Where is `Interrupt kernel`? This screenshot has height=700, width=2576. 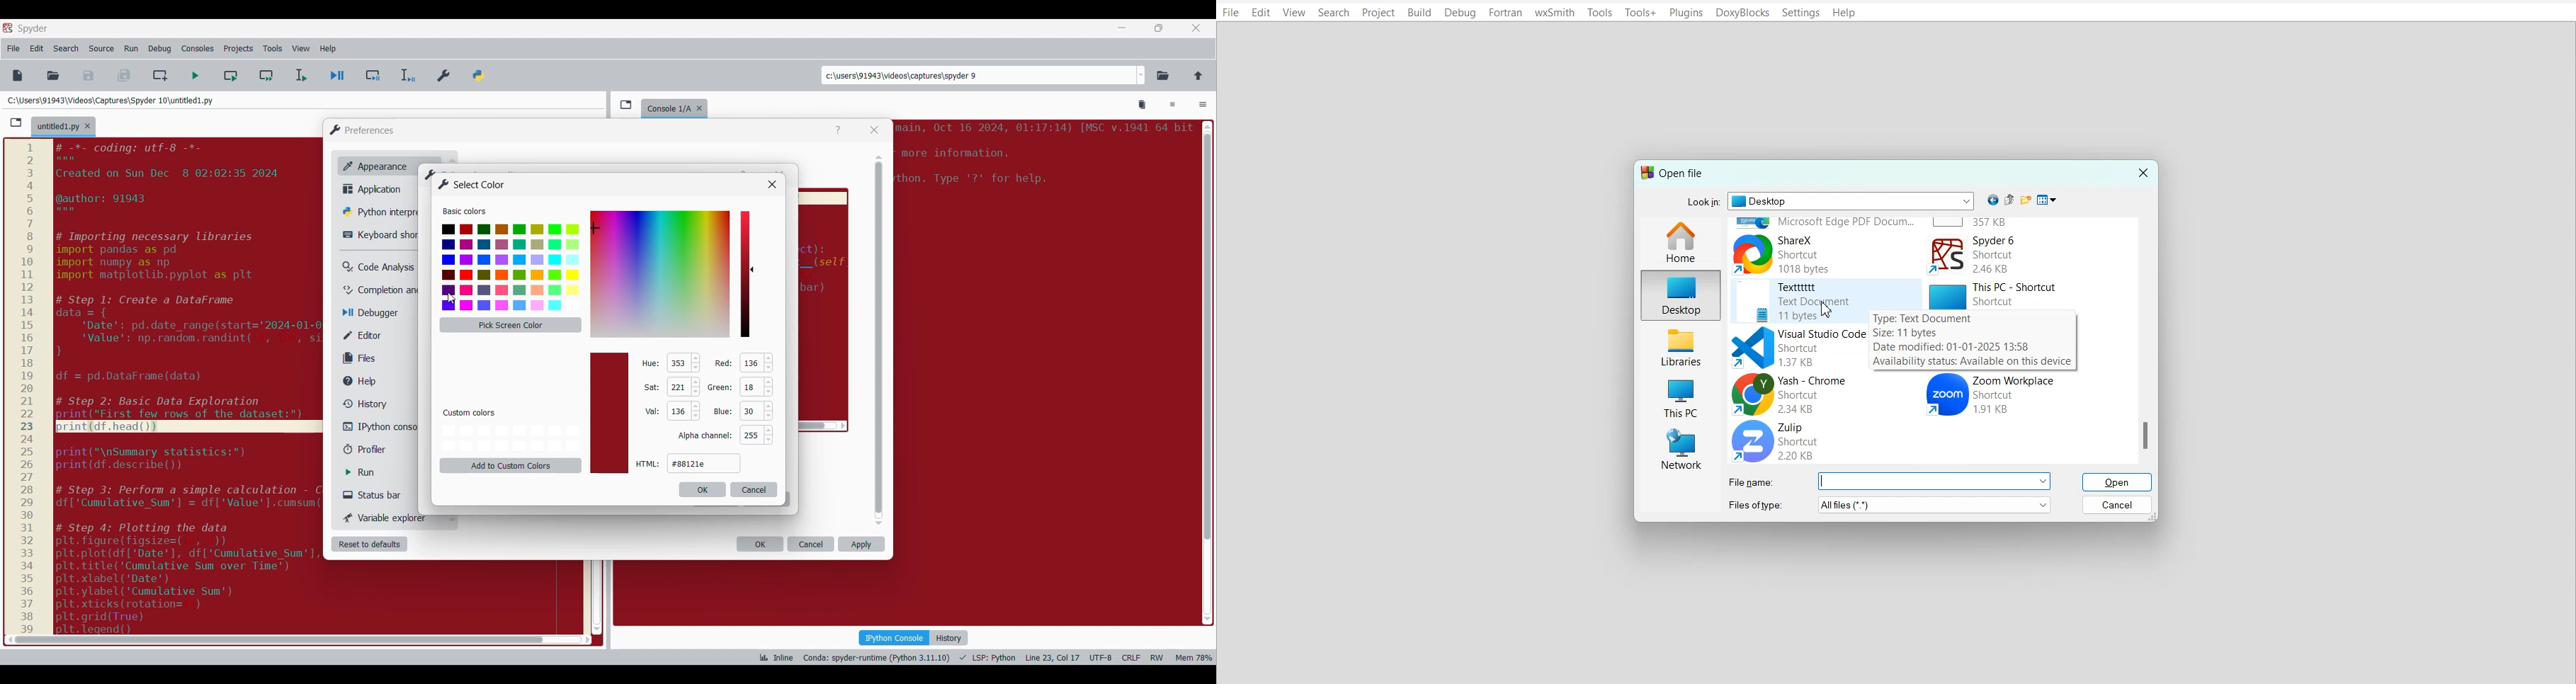
Interrupt kernel is located at coordinates (1173, 105).